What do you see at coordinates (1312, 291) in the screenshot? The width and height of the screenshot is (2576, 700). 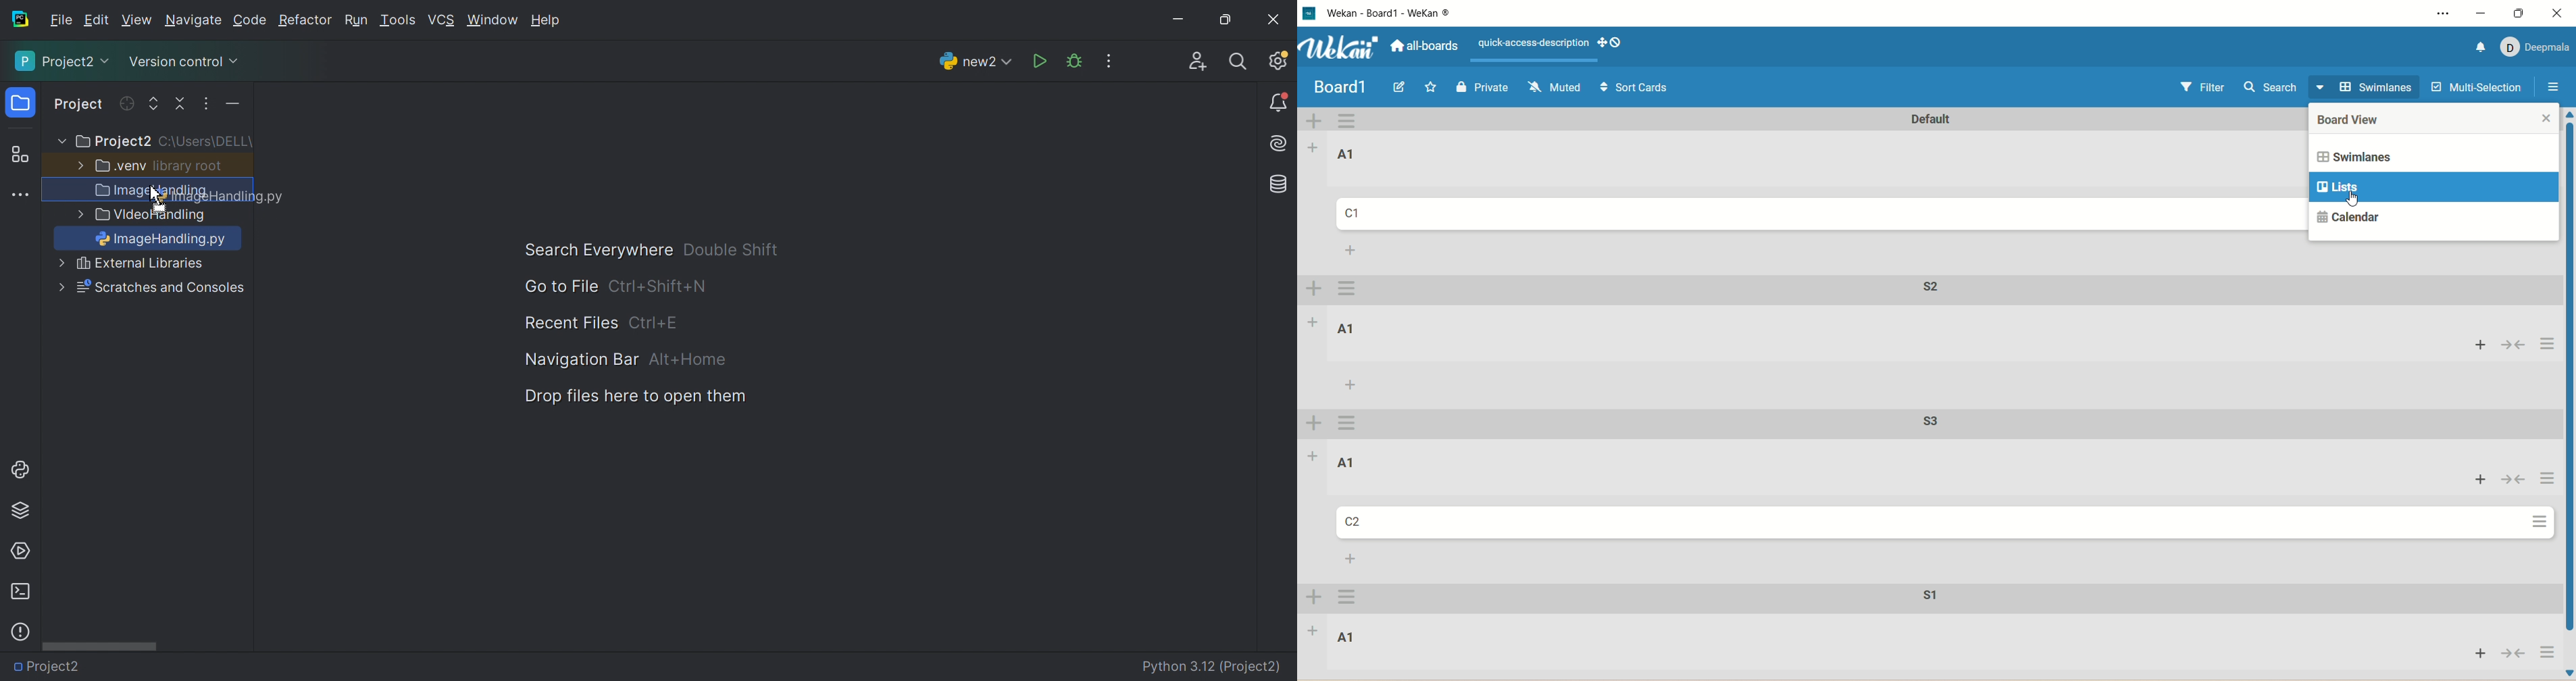 I see `add swimlane` at bounding box center [1312, 291].